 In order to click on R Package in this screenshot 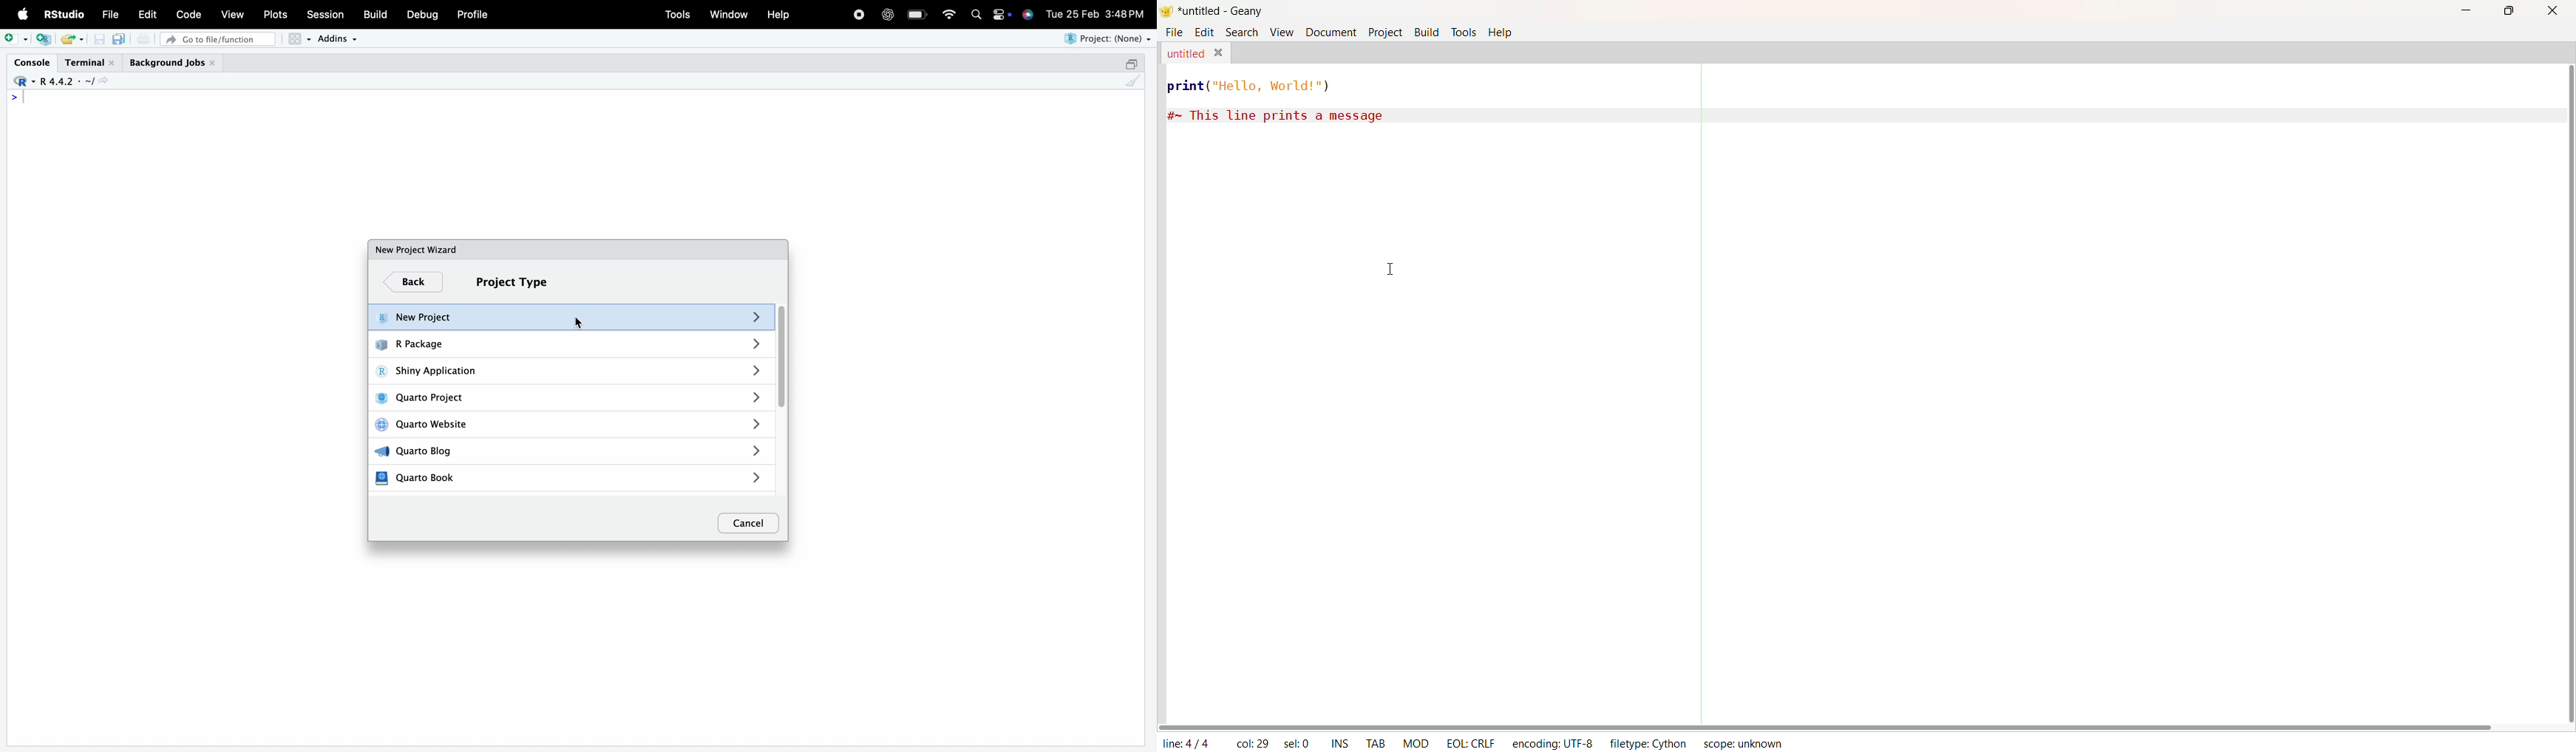, I will do `click(570, 344)`.